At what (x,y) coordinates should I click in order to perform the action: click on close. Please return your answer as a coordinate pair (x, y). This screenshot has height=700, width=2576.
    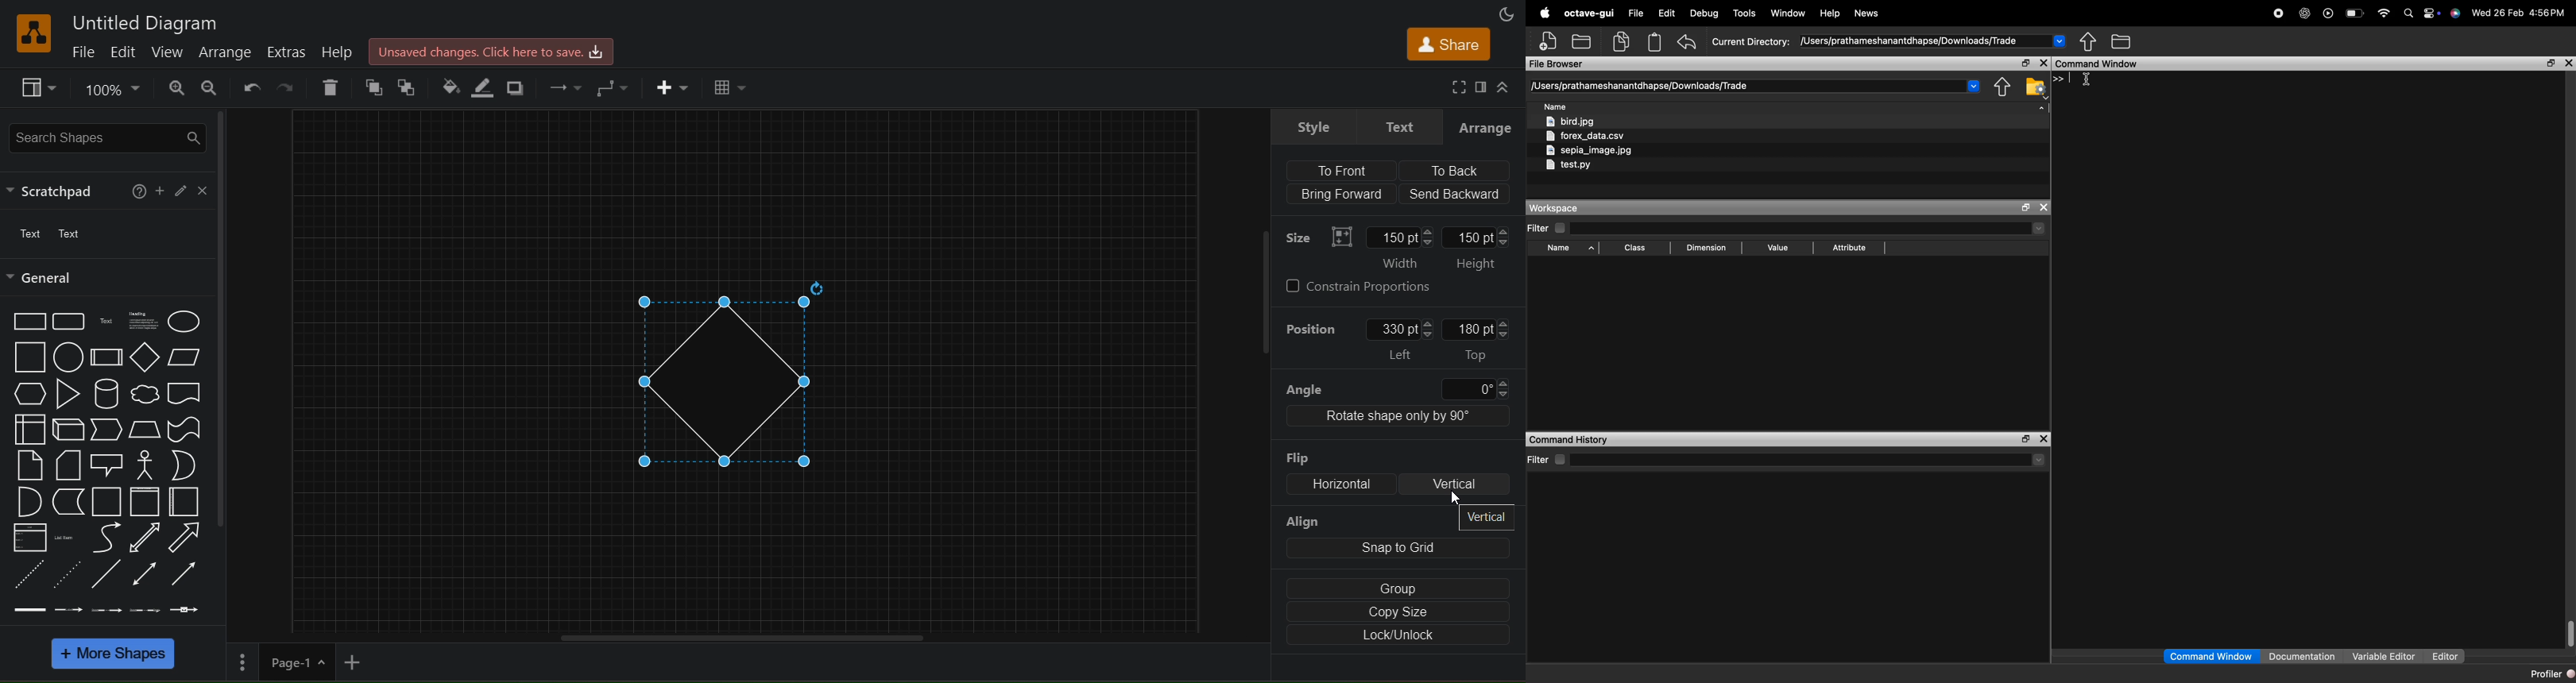
    Looking at the image, I should click on (202, 189).